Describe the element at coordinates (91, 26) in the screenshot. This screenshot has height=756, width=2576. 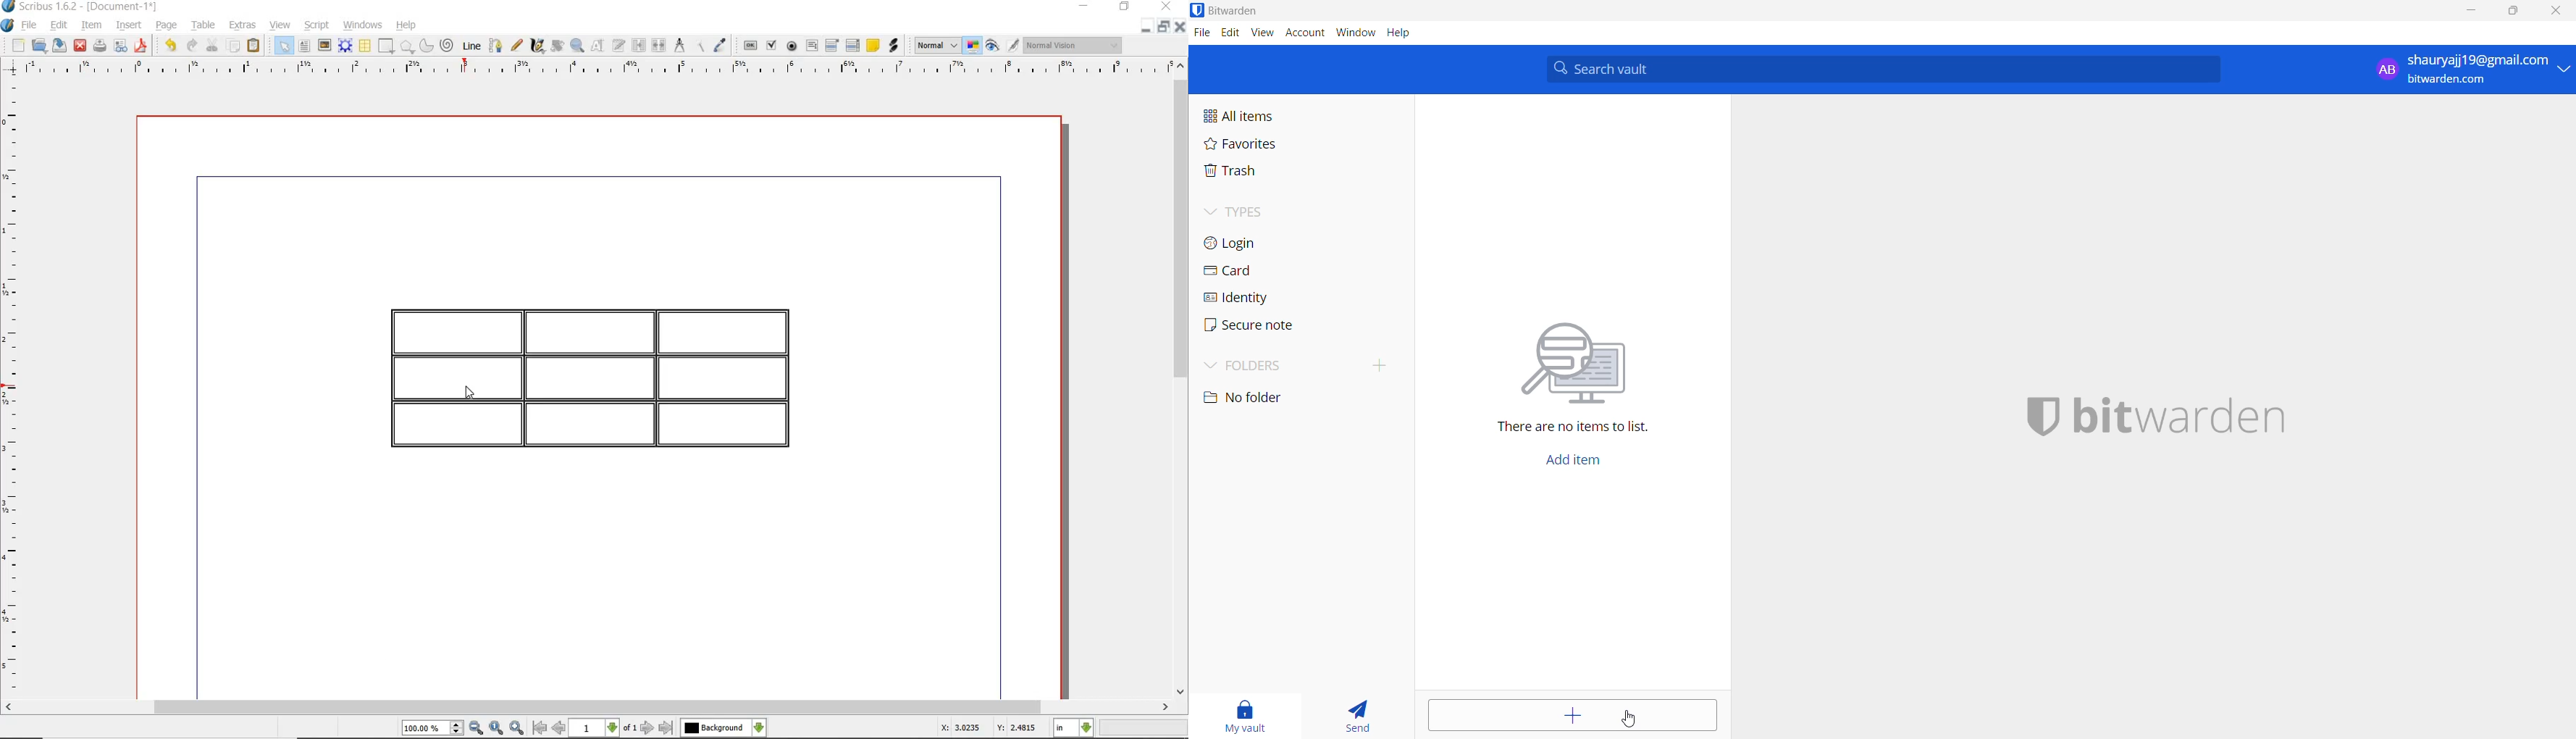
I see `item` at that location.